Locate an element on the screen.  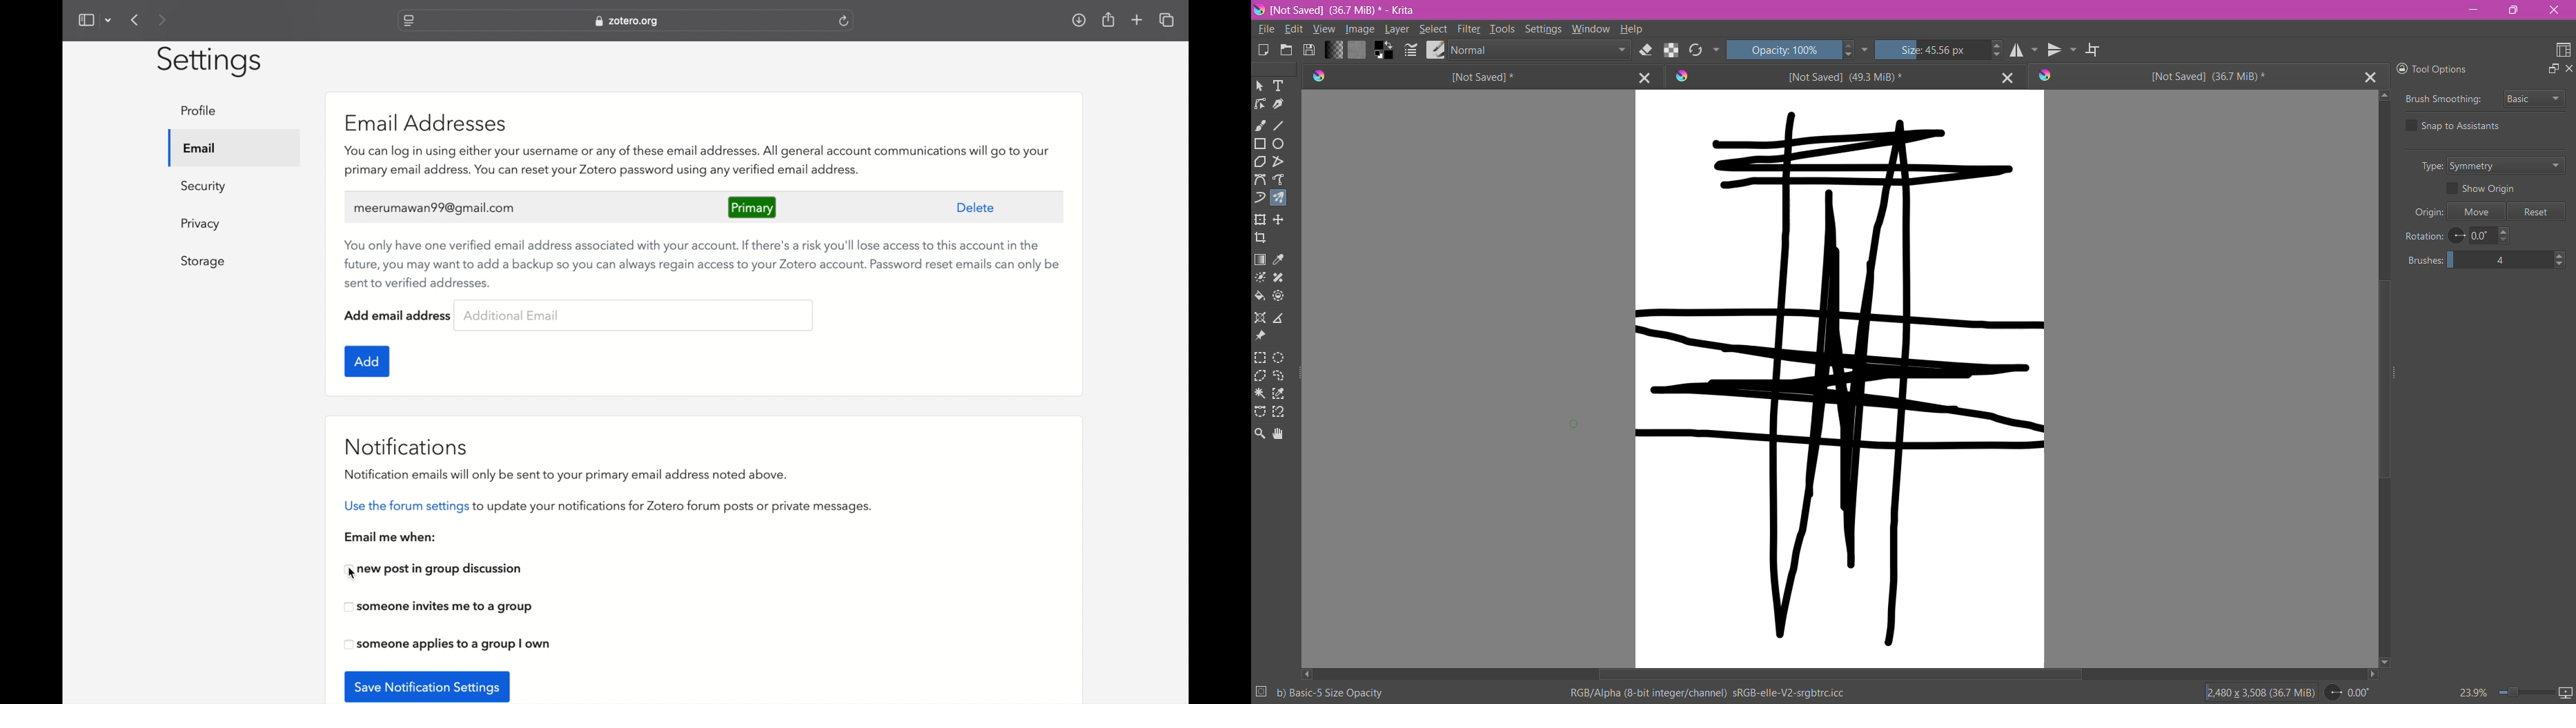
Freehand Brush Tool is located at coordinates (1261, 125).